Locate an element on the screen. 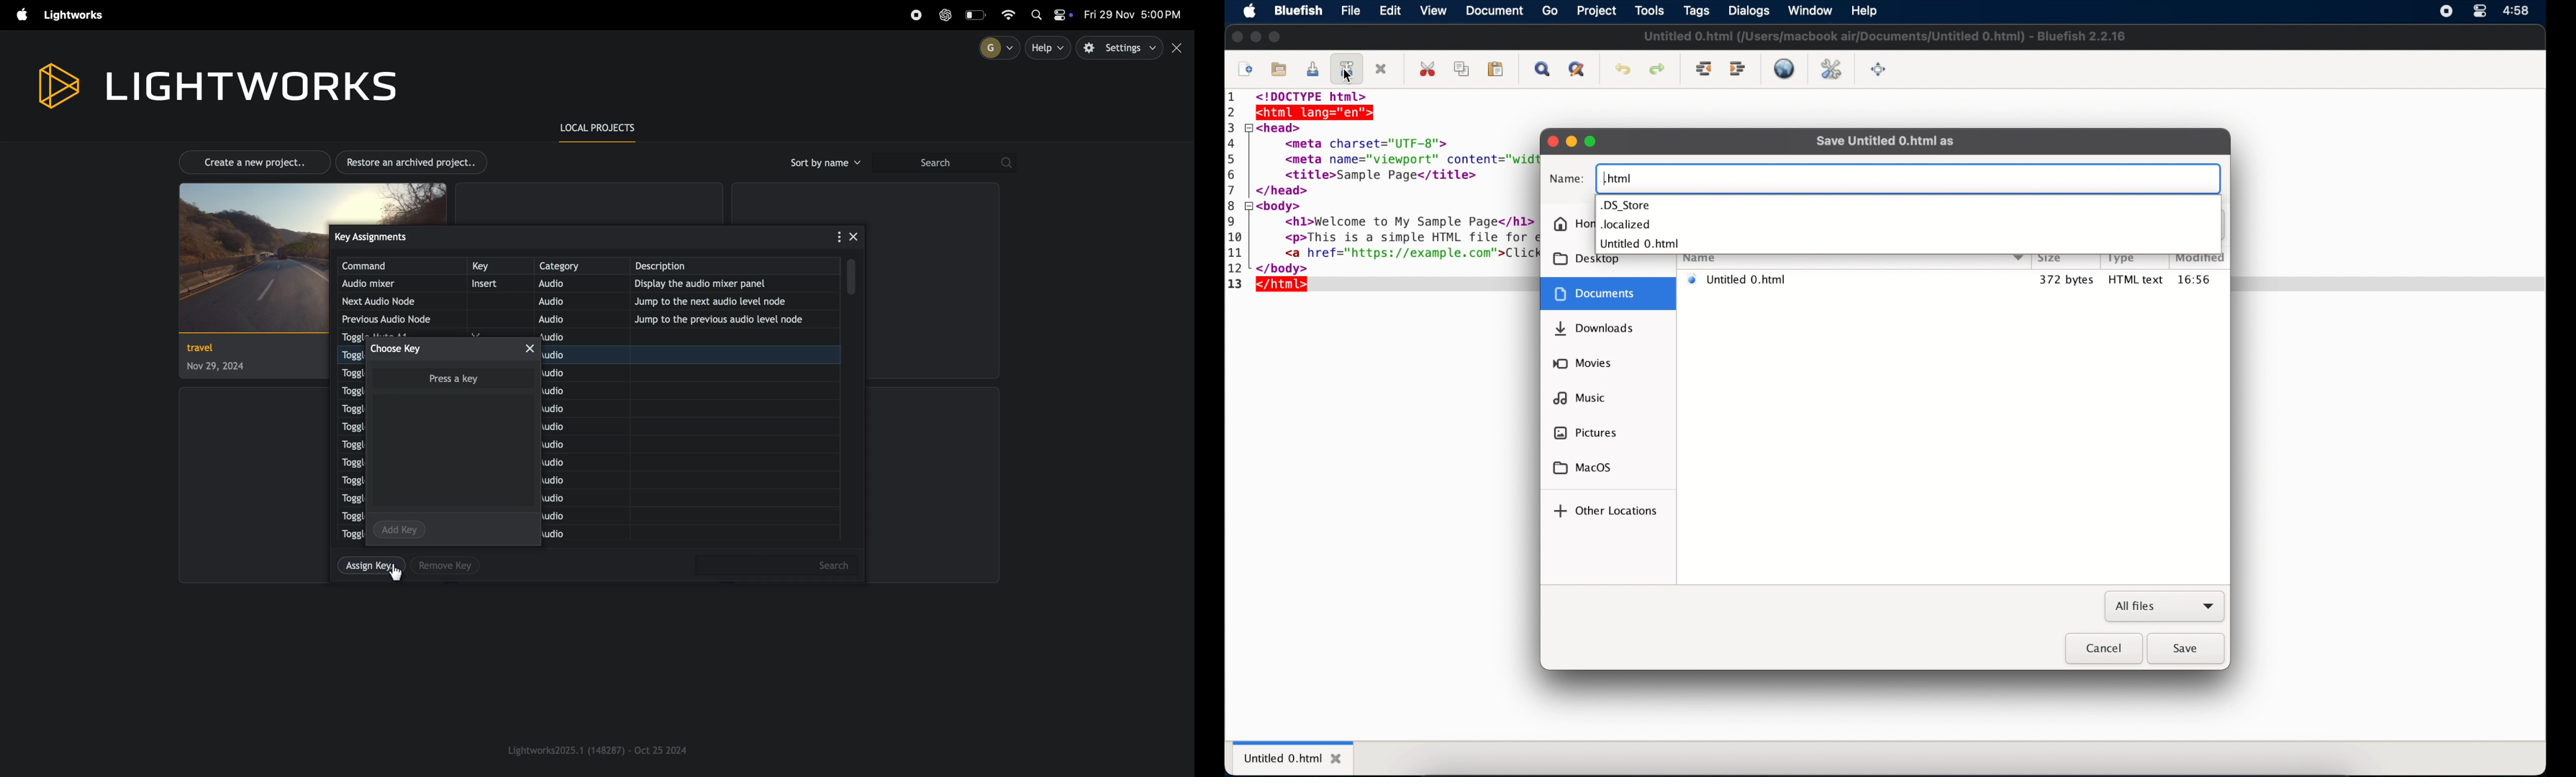  minimize is located at coordinates (1256, 37).